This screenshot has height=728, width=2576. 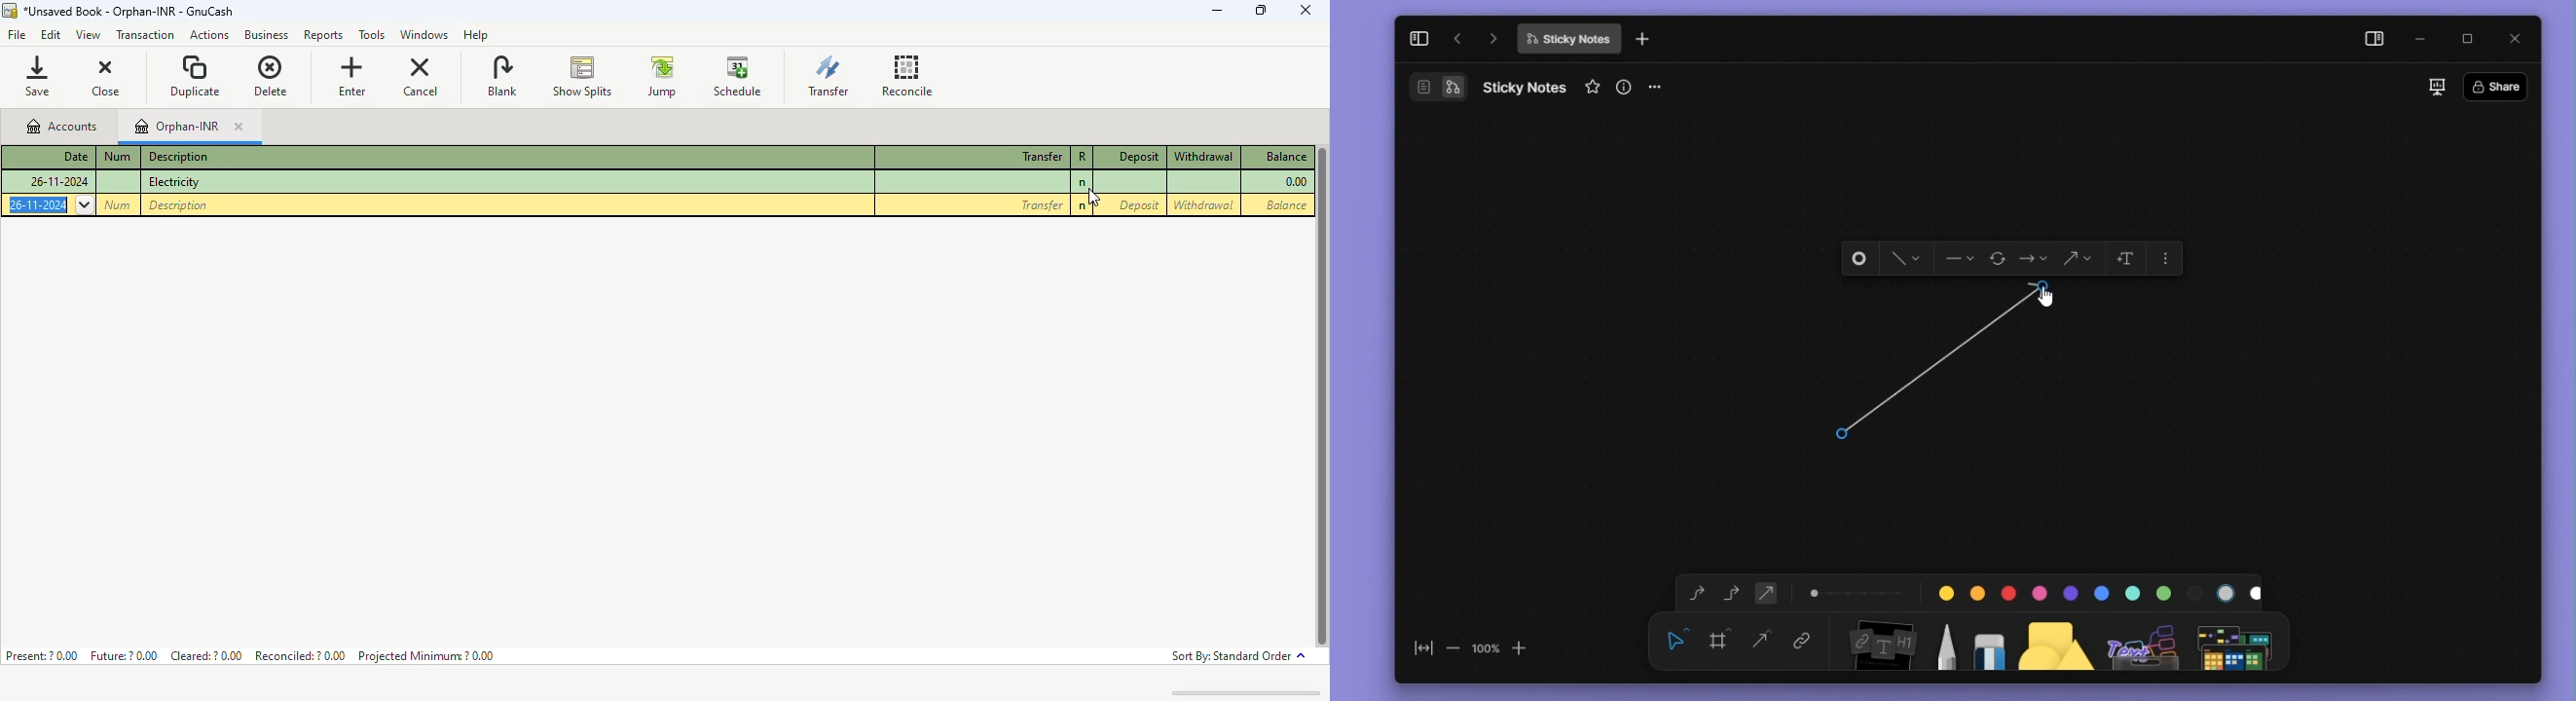 I want to click on duplicate, so click(x=196, y=75).